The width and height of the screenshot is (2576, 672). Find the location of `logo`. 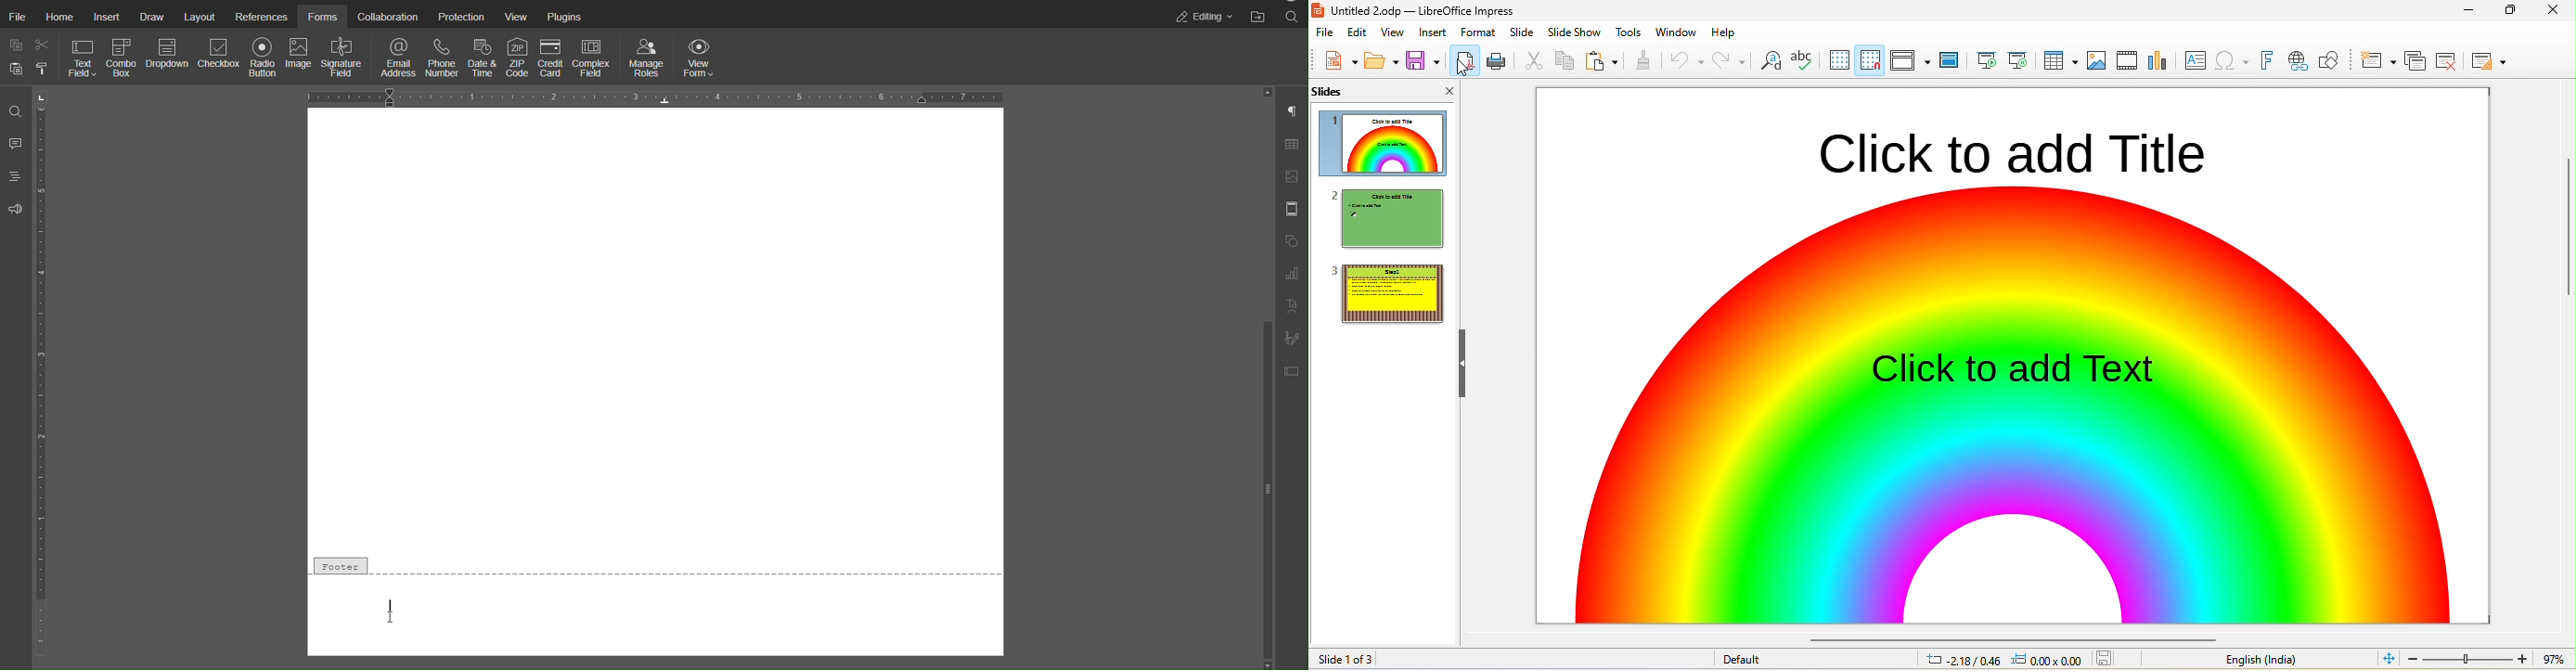

logo is located at coordinates (1321, 9).